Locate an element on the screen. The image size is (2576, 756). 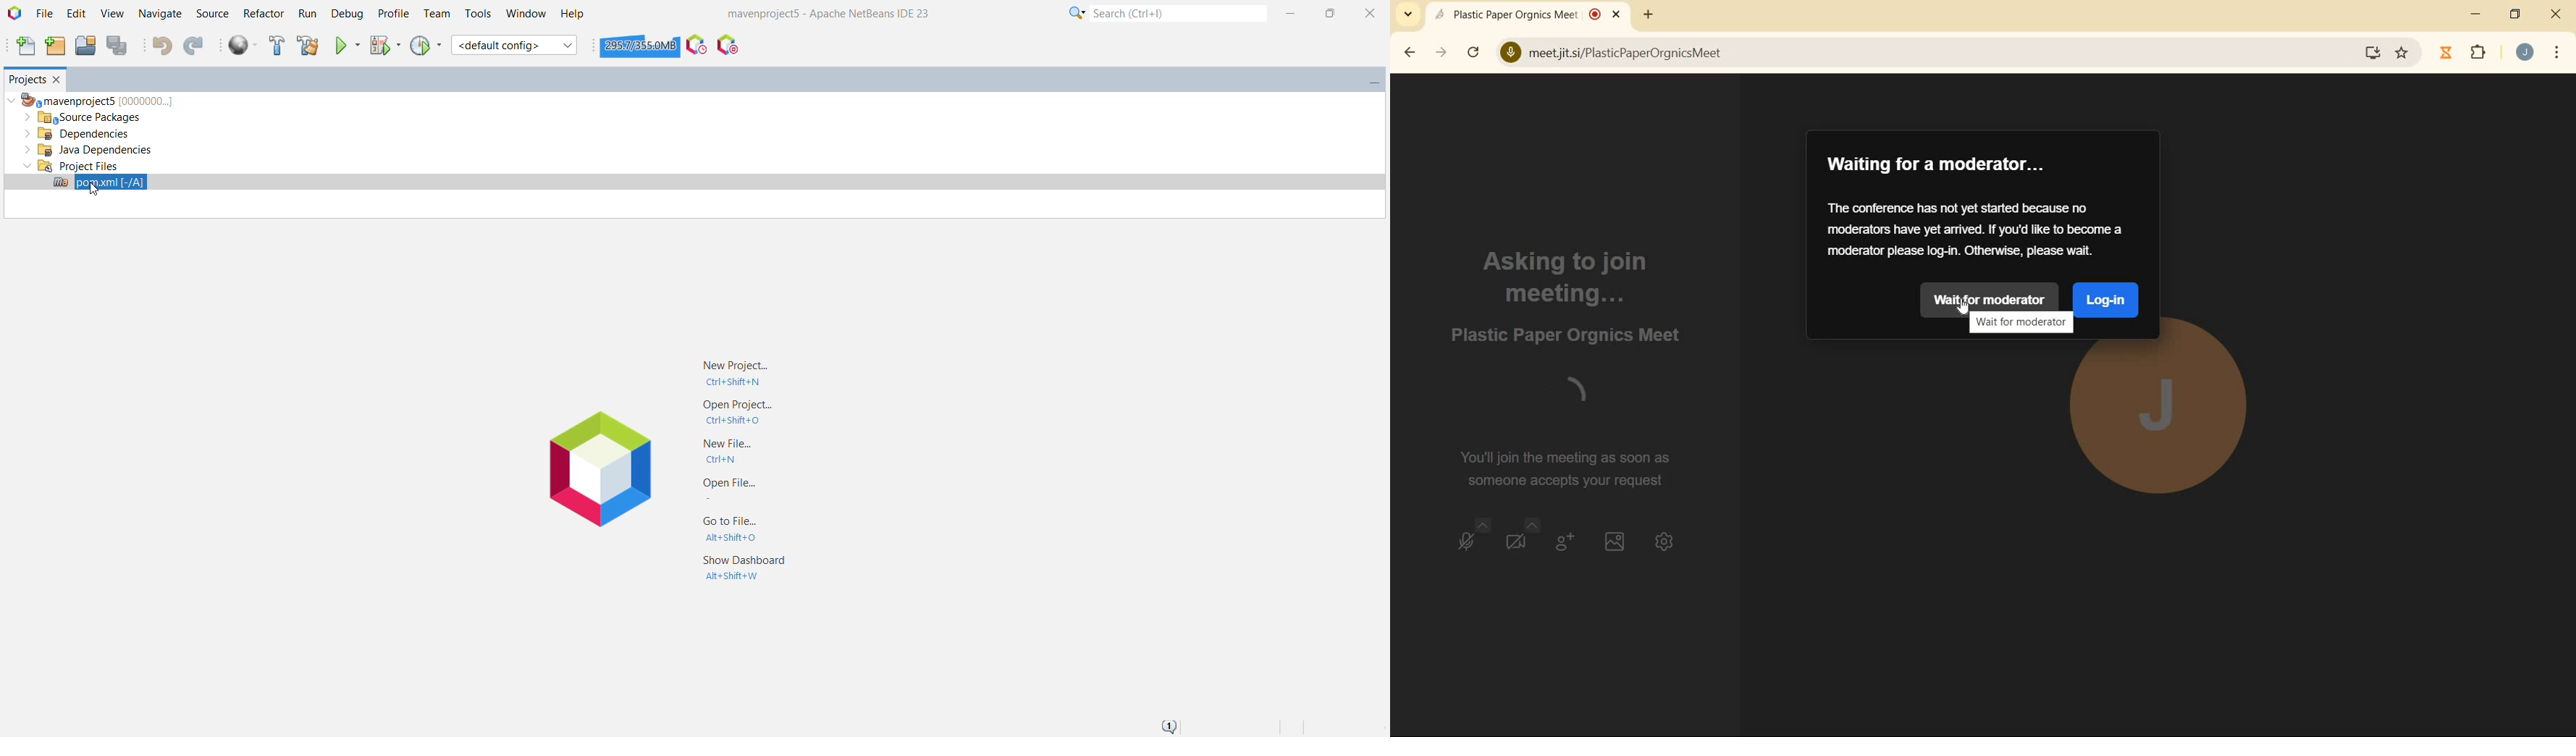
reload is located at coordinates (1473, 51).